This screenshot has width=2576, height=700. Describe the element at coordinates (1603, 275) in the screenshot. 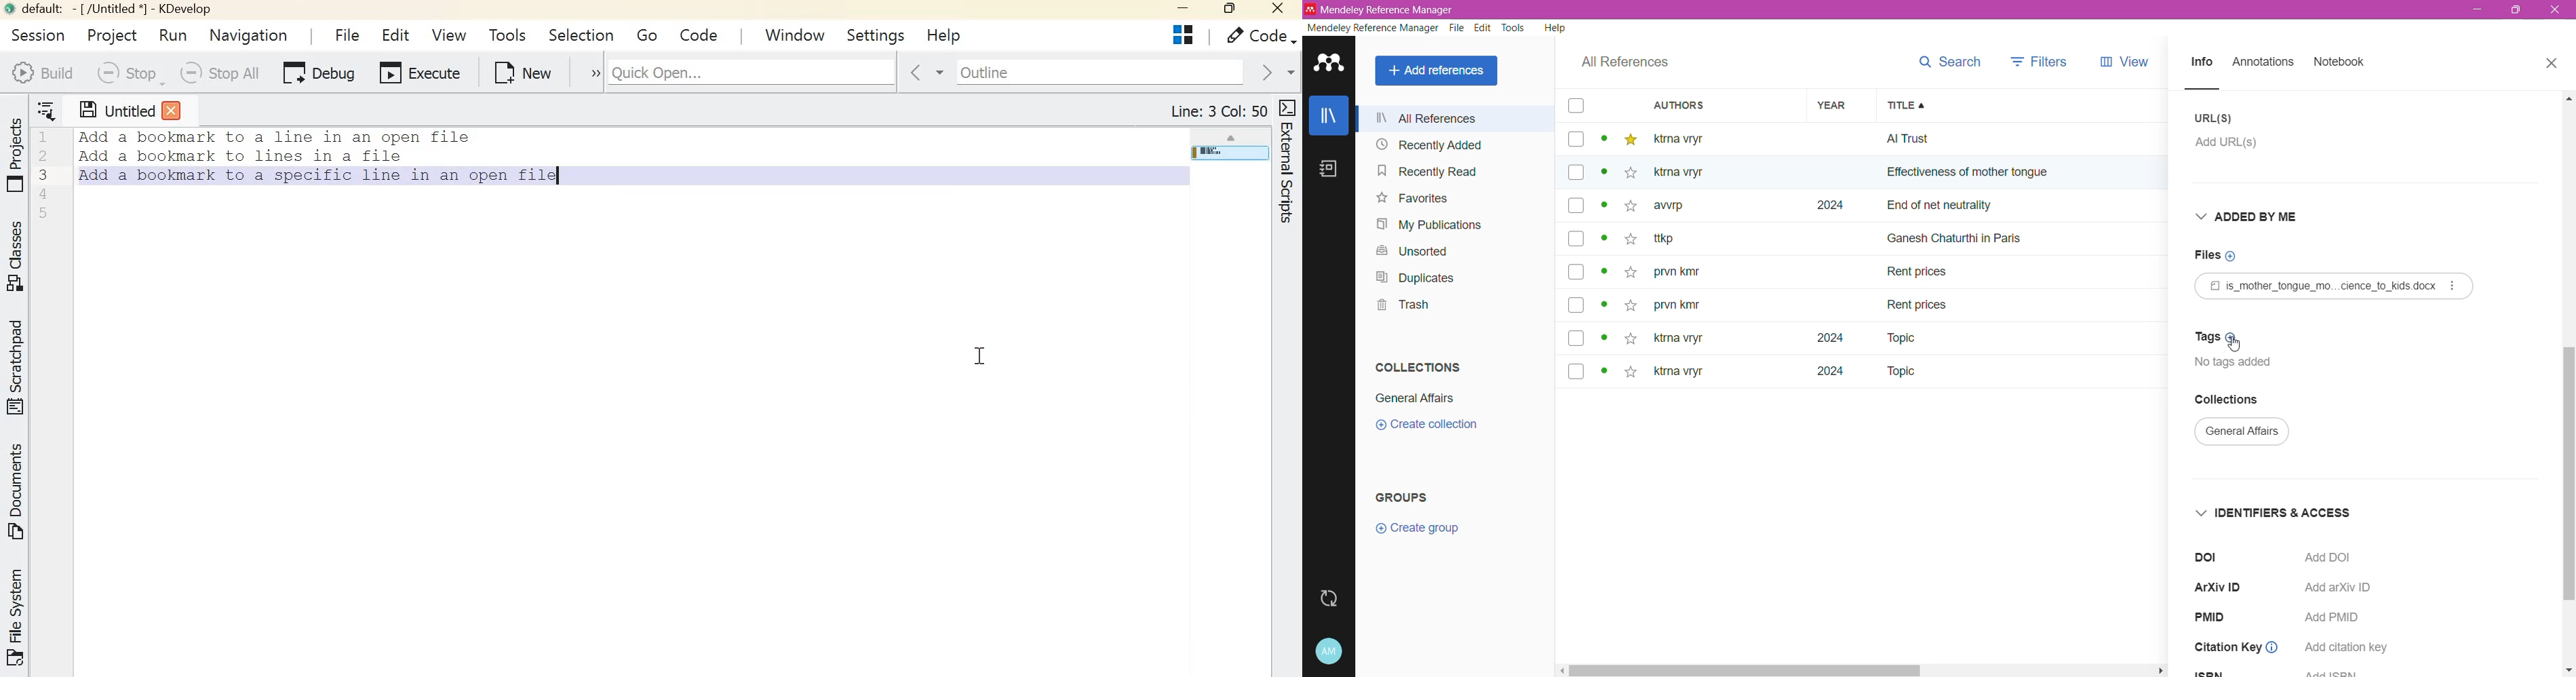

I see `dot ` at that location.